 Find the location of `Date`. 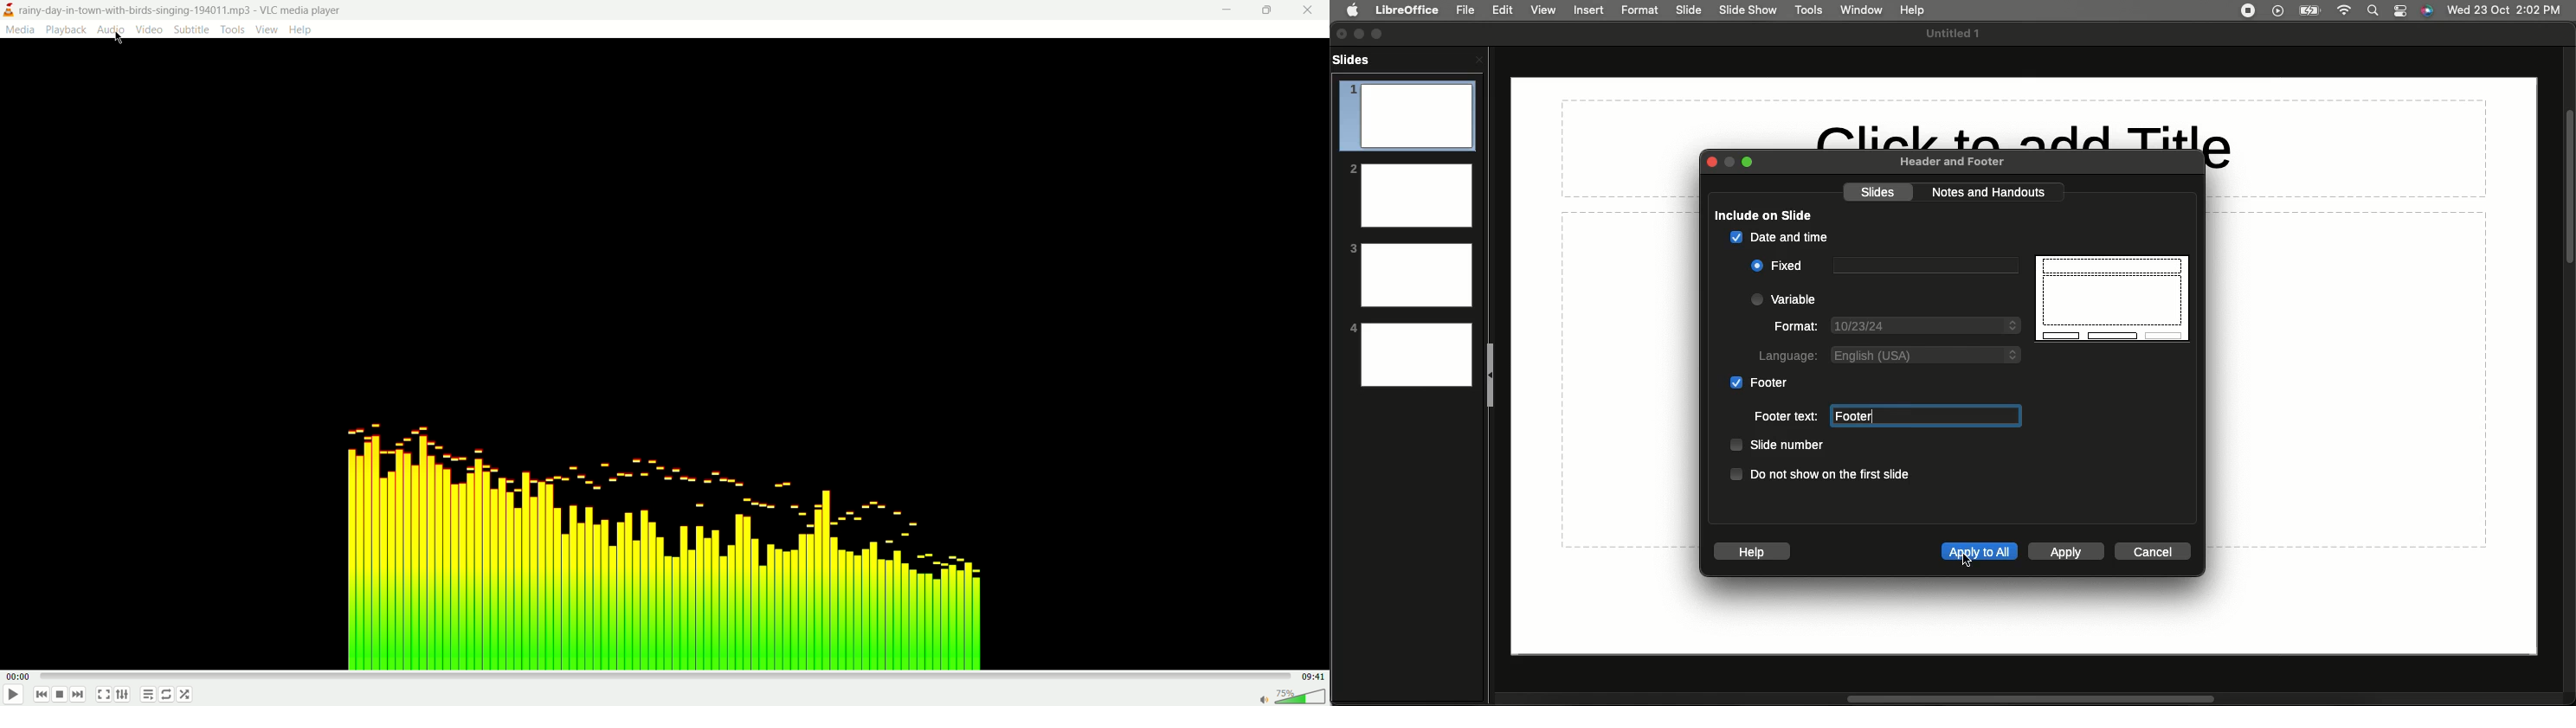

Date is located at coordinates (1925, 326).